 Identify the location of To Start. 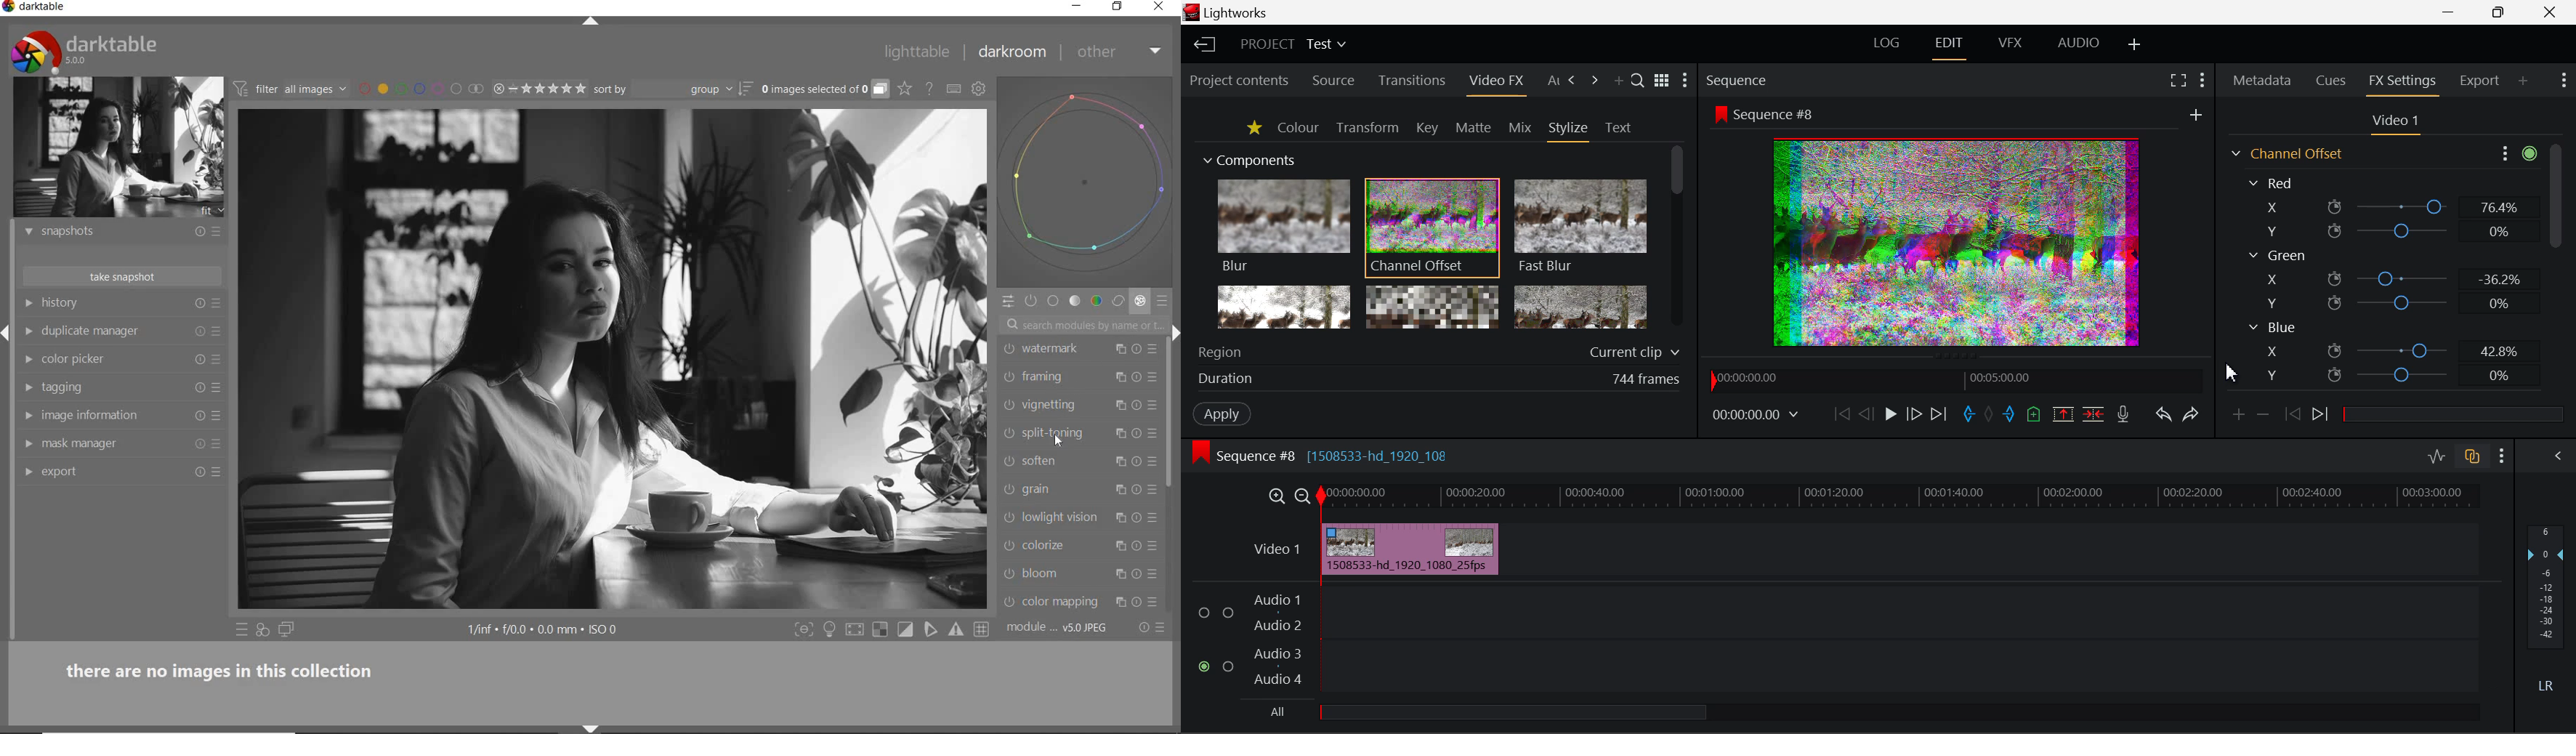
(1842, 413).